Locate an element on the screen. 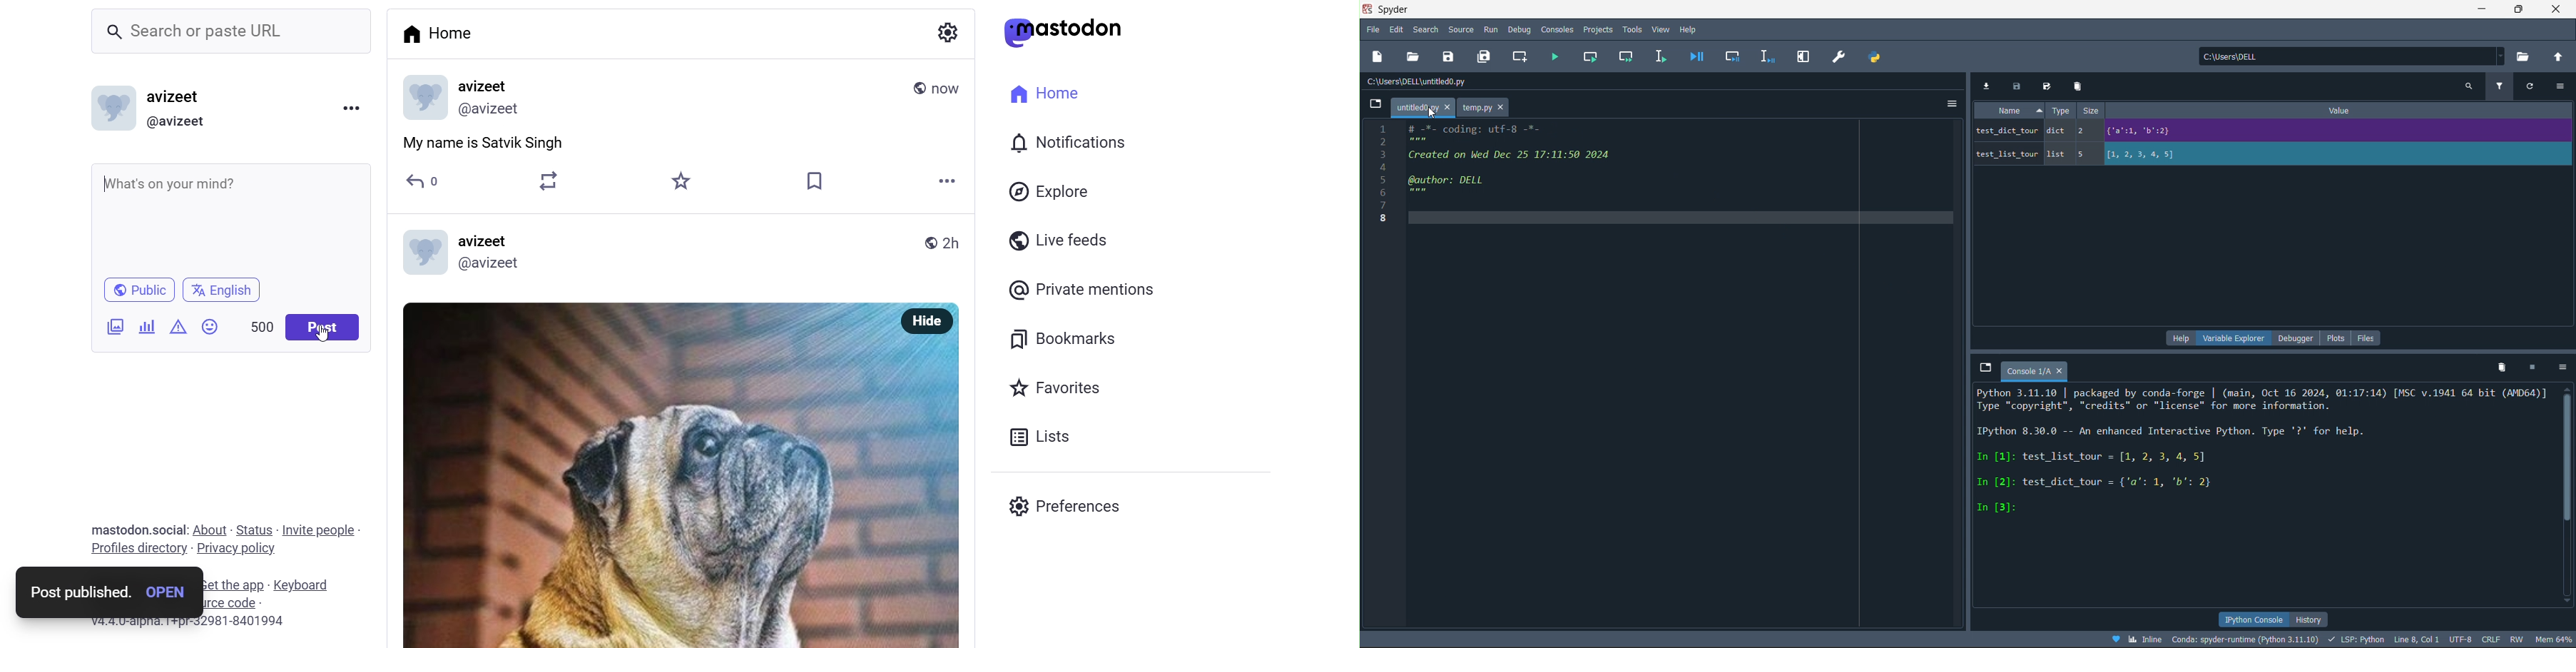 This screenshot has height=672, width=2576. Favorites is located at coordinates (1058, 390).